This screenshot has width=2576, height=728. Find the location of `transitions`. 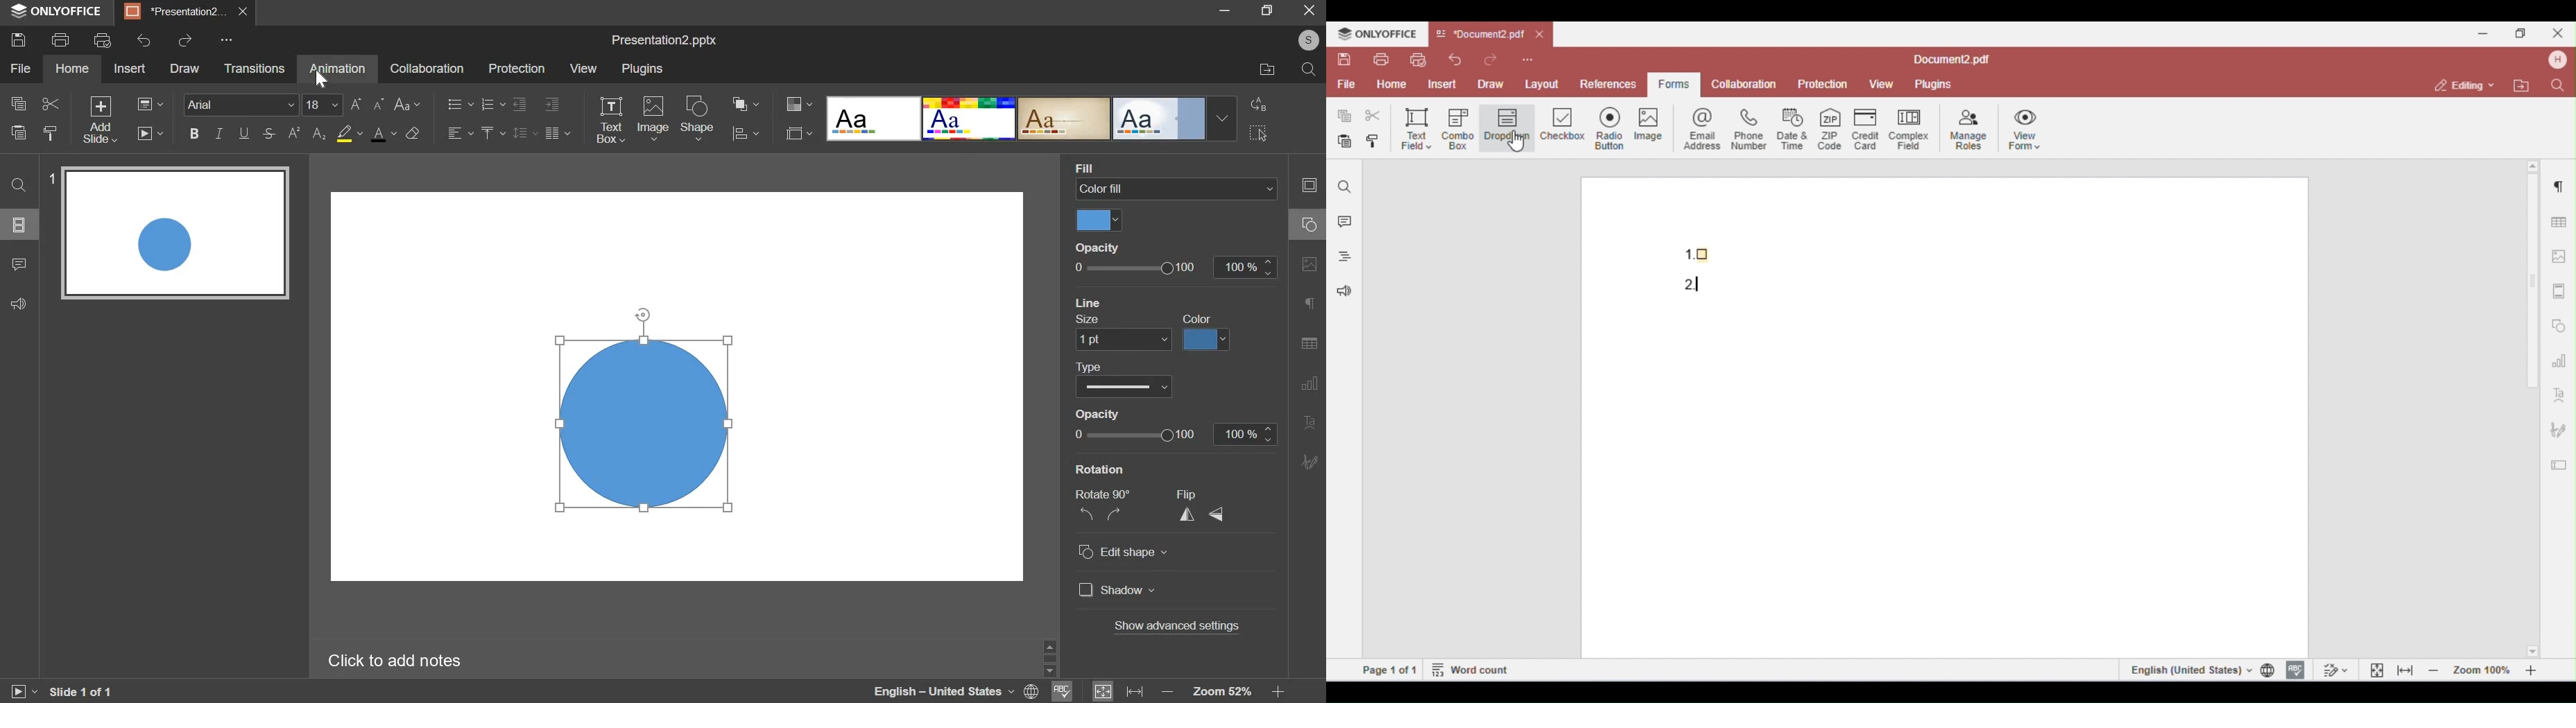

transitions is located at coordinates (255, 69).